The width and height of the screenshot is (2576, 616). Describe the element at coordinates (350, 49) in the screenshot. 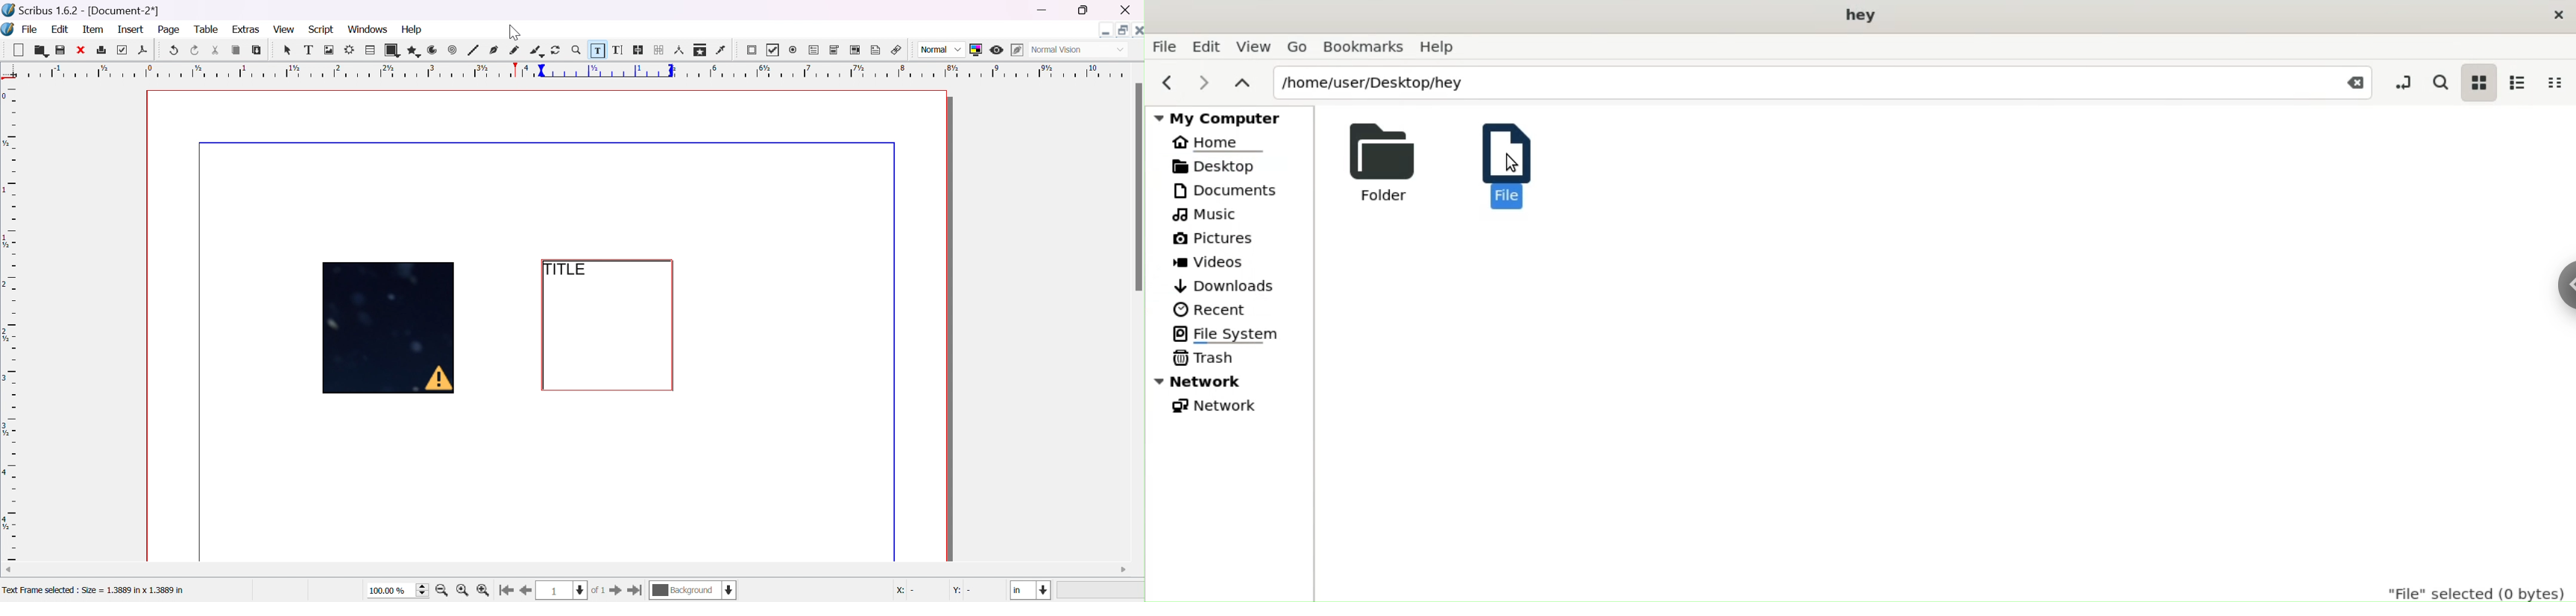

I see `render frame` at that location.